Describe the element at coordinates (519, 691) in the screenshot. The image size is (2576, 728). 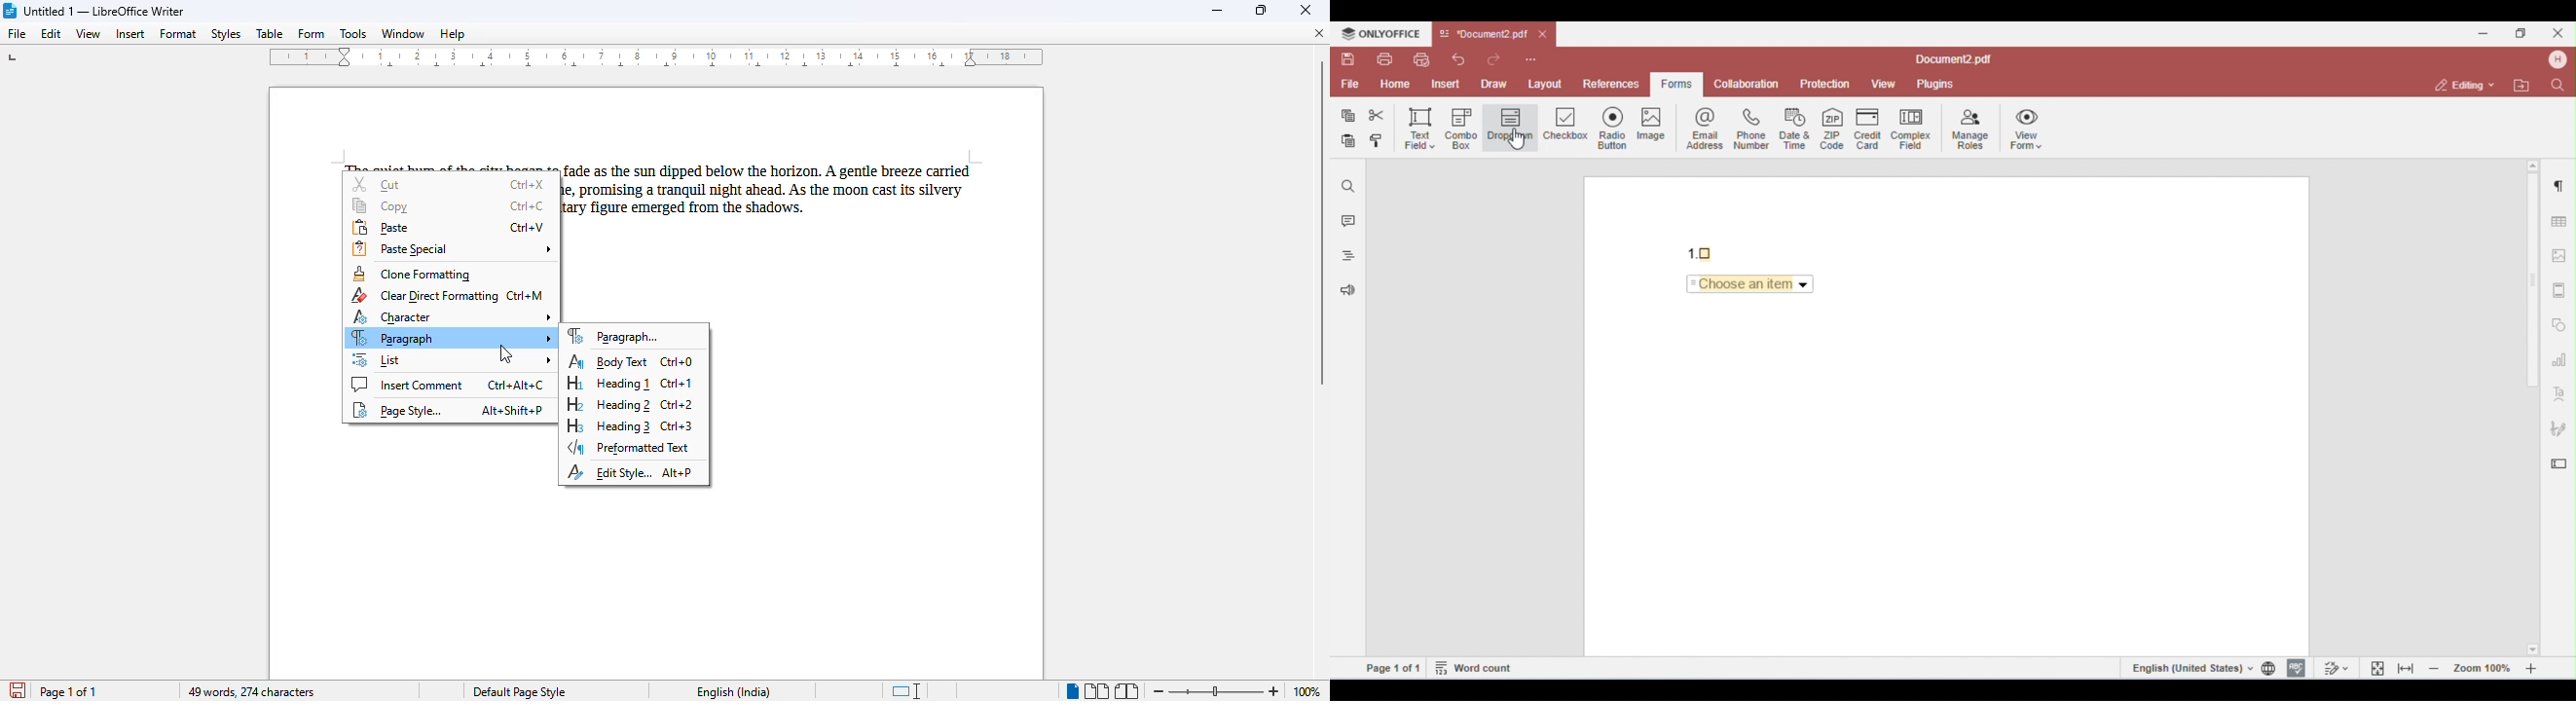
I see `page style` at that location.